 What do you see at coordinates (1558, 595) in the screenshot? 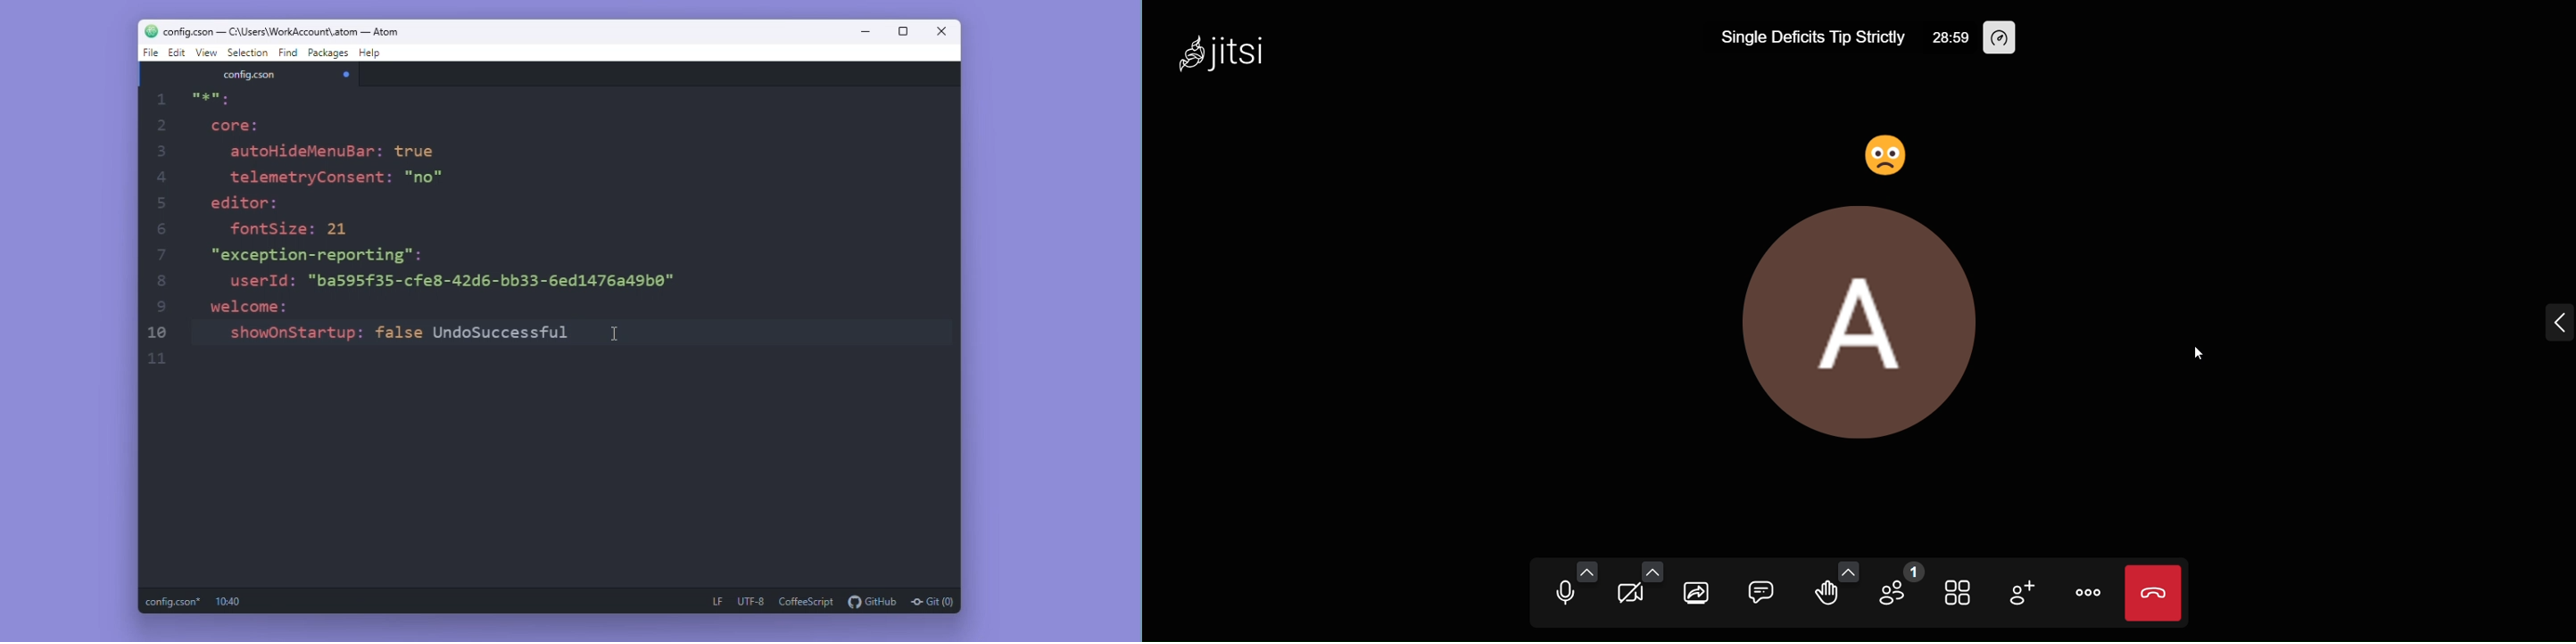
I see `mute microphone` at bounding box center [1558, 595].